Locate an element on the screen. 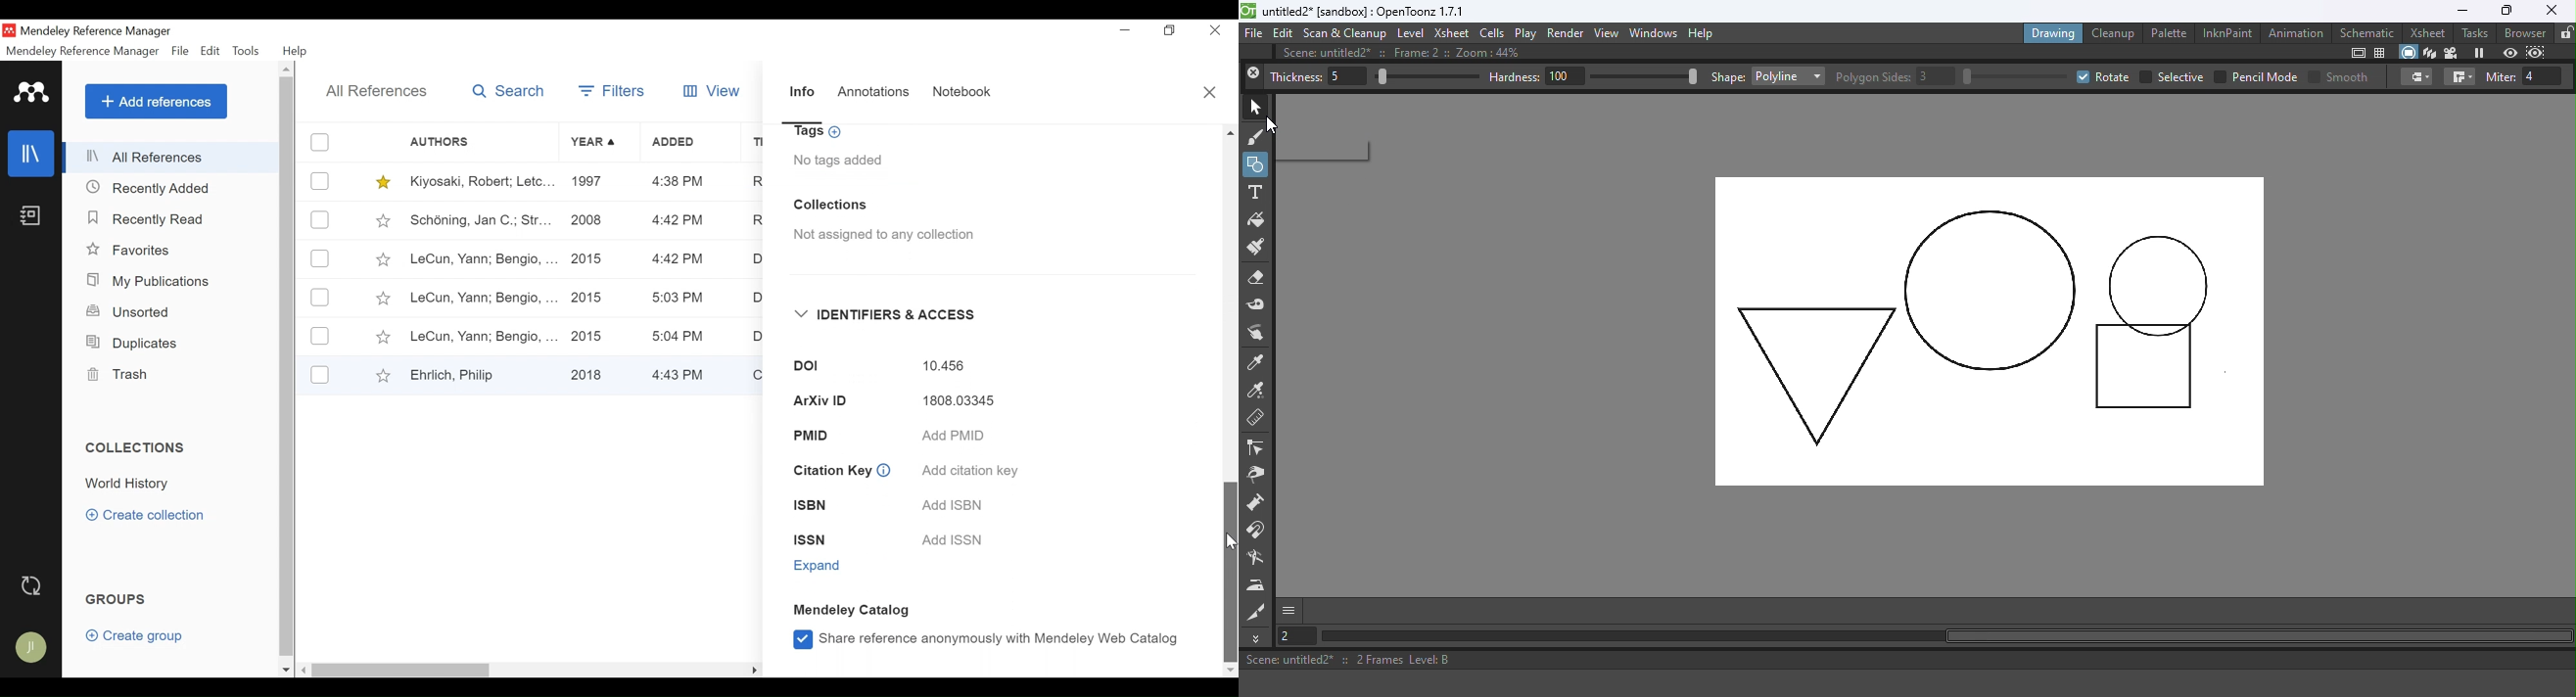  Add References is located at coordinates (156, 101).